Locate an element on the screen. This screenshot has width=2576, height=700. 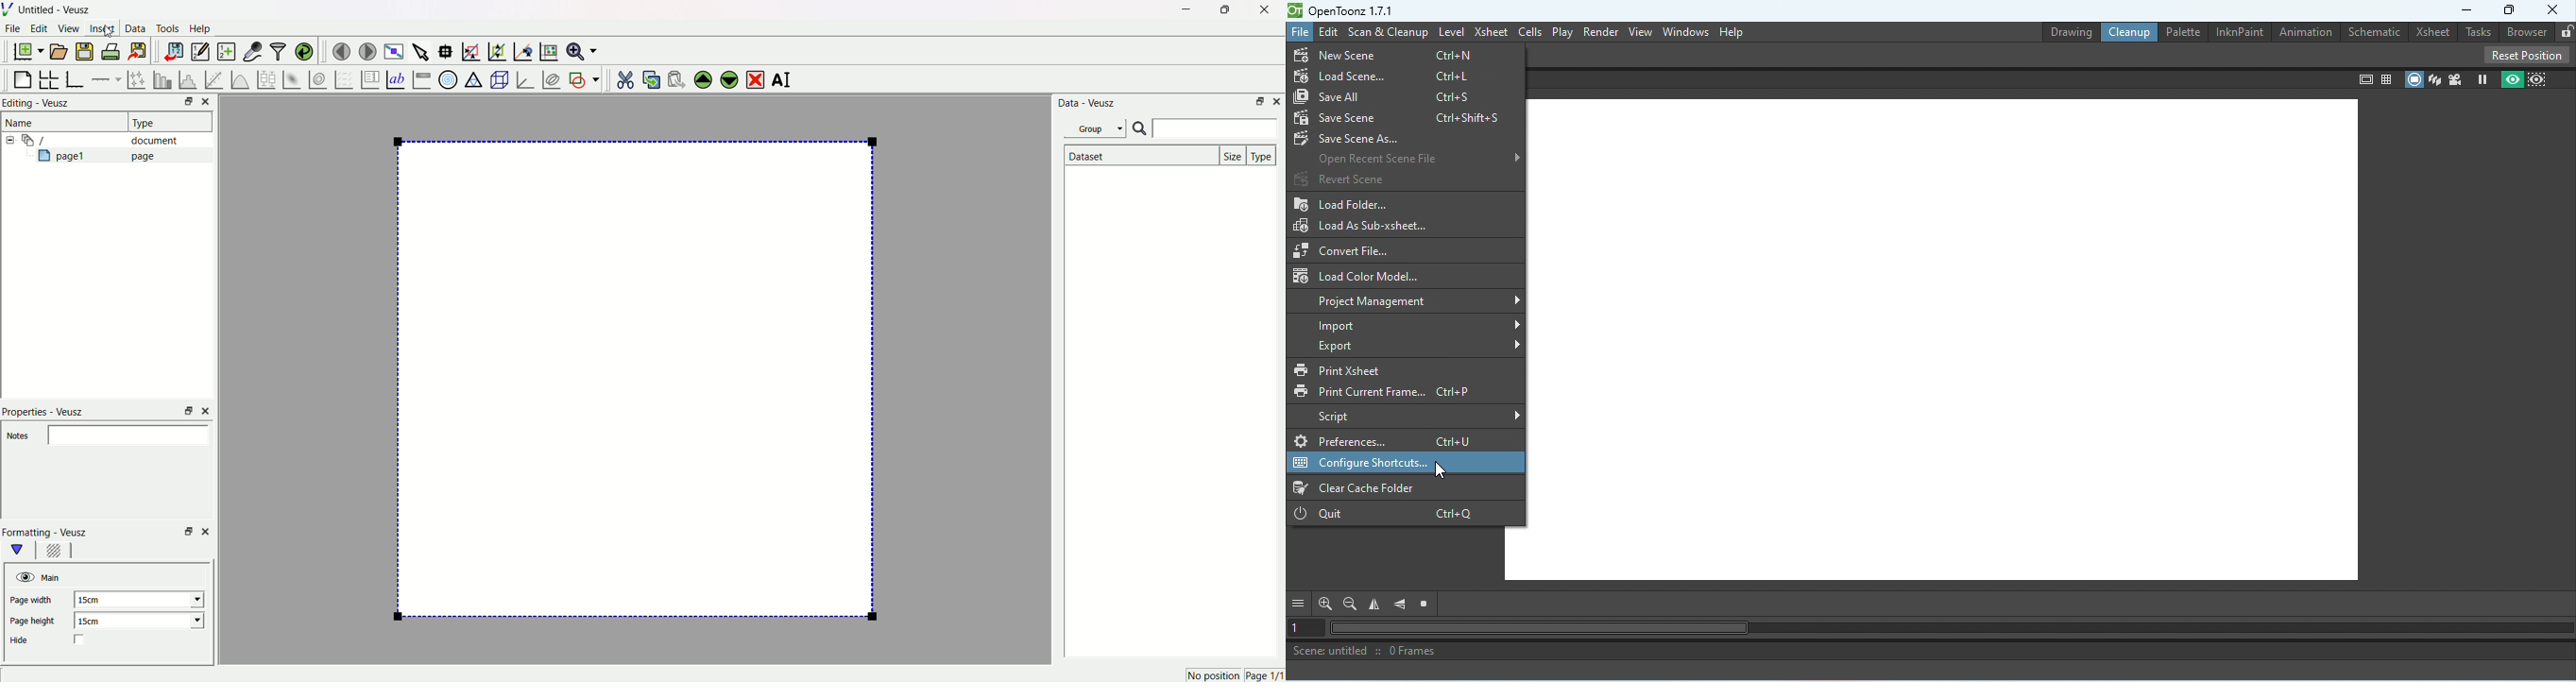
Camera view is located at coordinates (2455, 79).